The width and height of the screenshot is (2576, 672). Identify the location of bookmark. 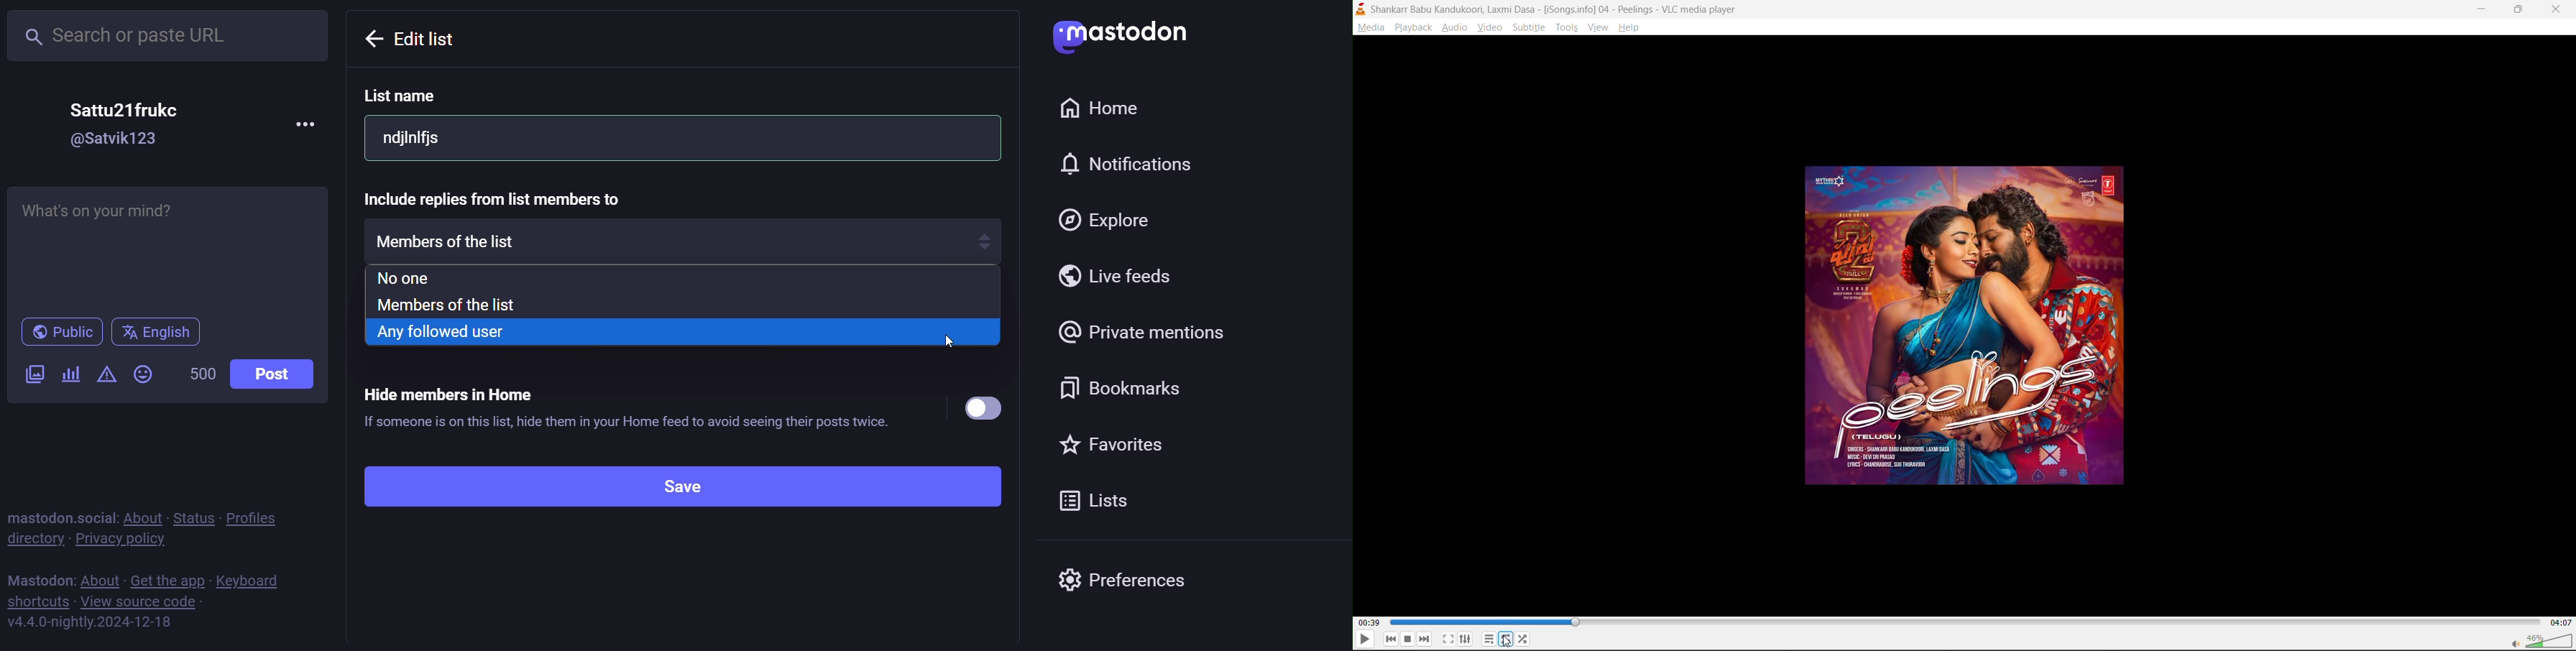
(1128, 391).